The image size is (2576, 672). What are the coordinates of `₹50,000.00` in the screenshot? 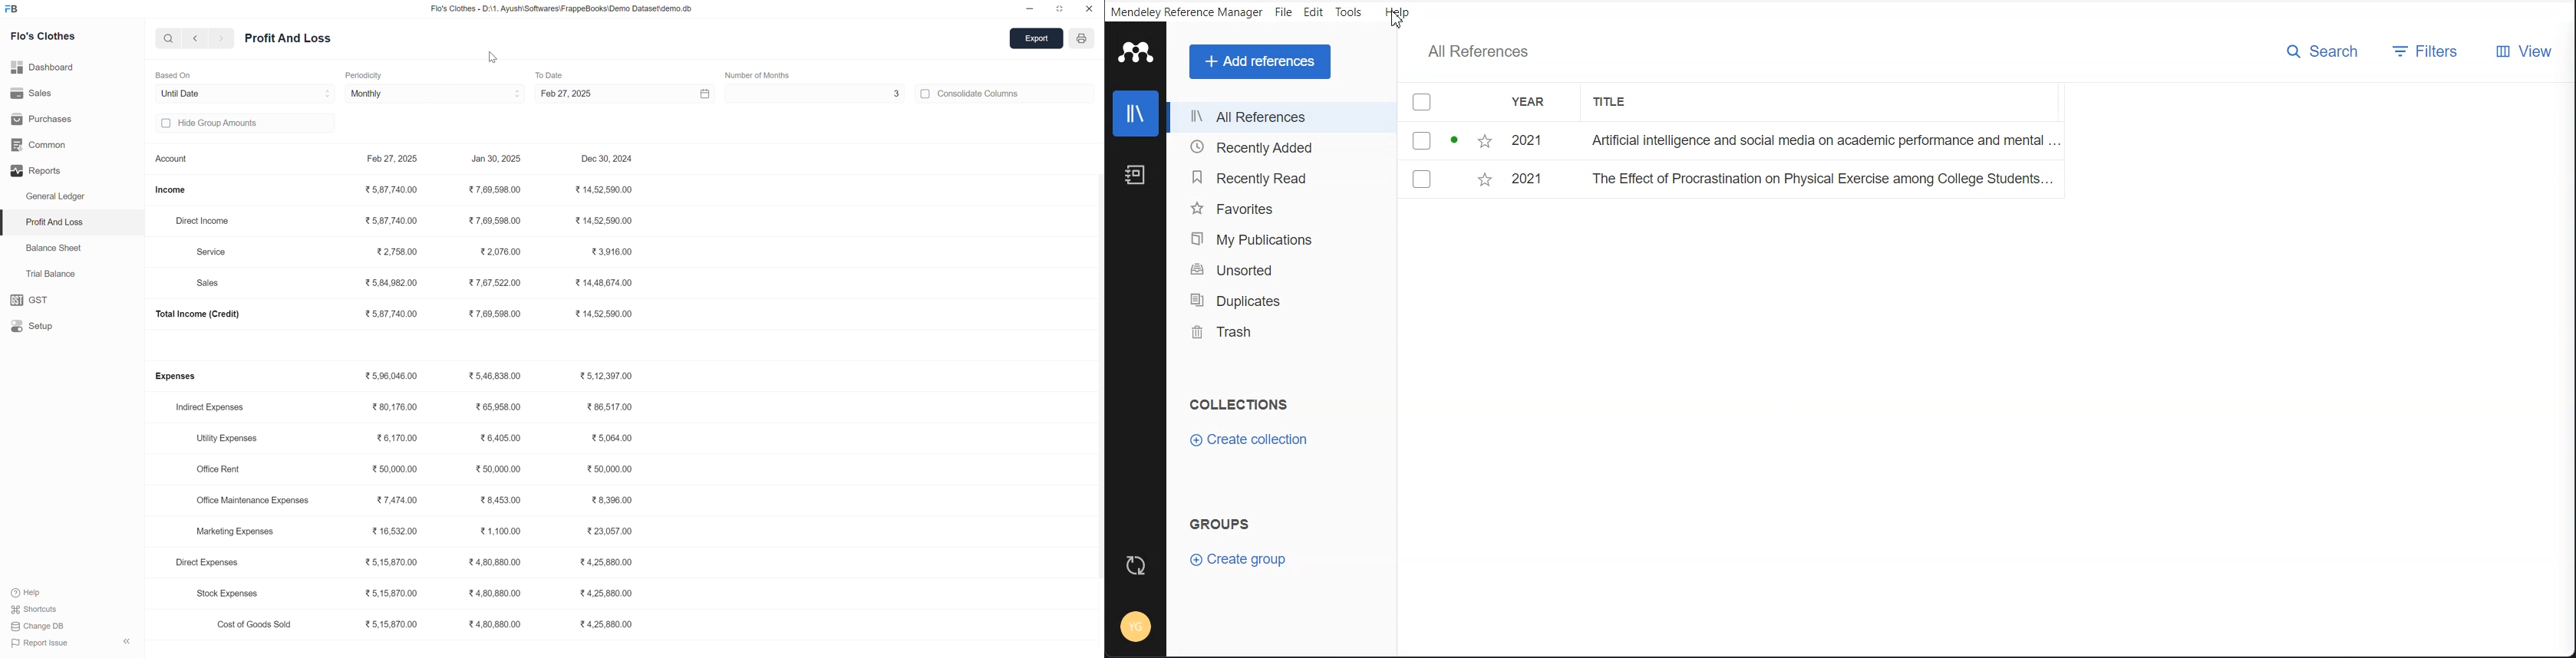 It's located at (614, 471).